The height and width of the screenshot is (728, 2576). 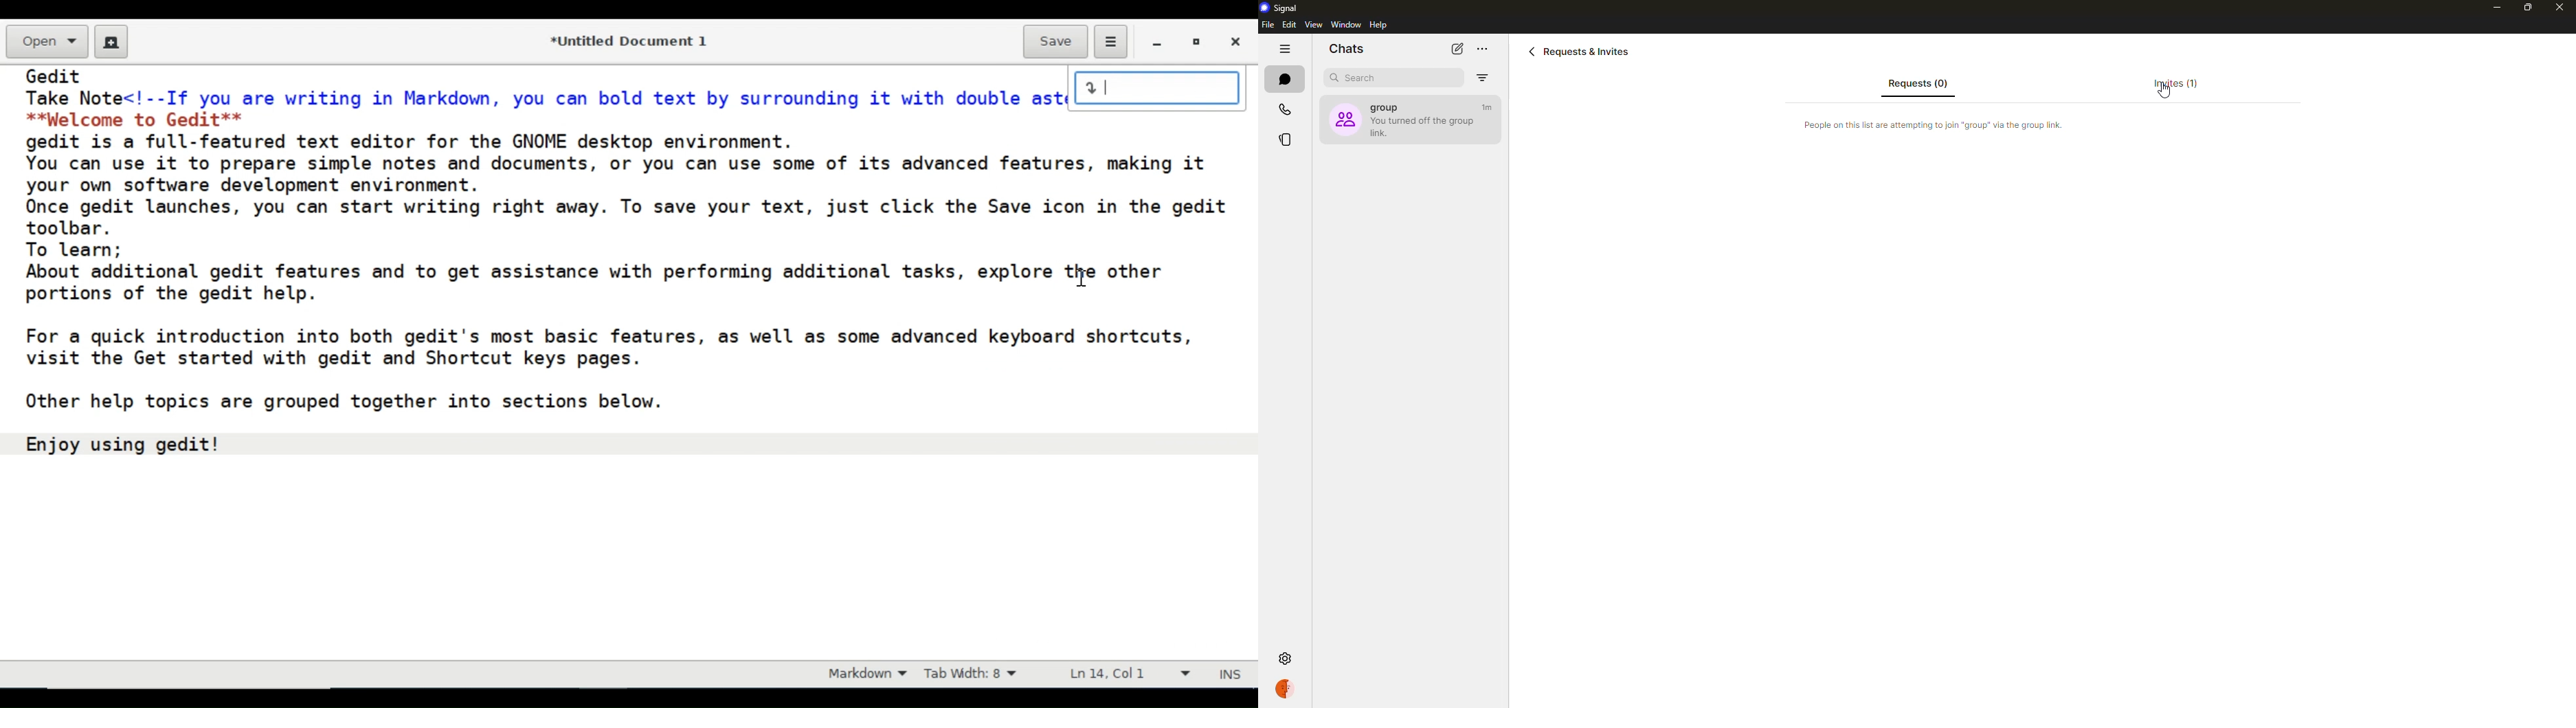 I want to click on close, so click(x=2562, y=8).